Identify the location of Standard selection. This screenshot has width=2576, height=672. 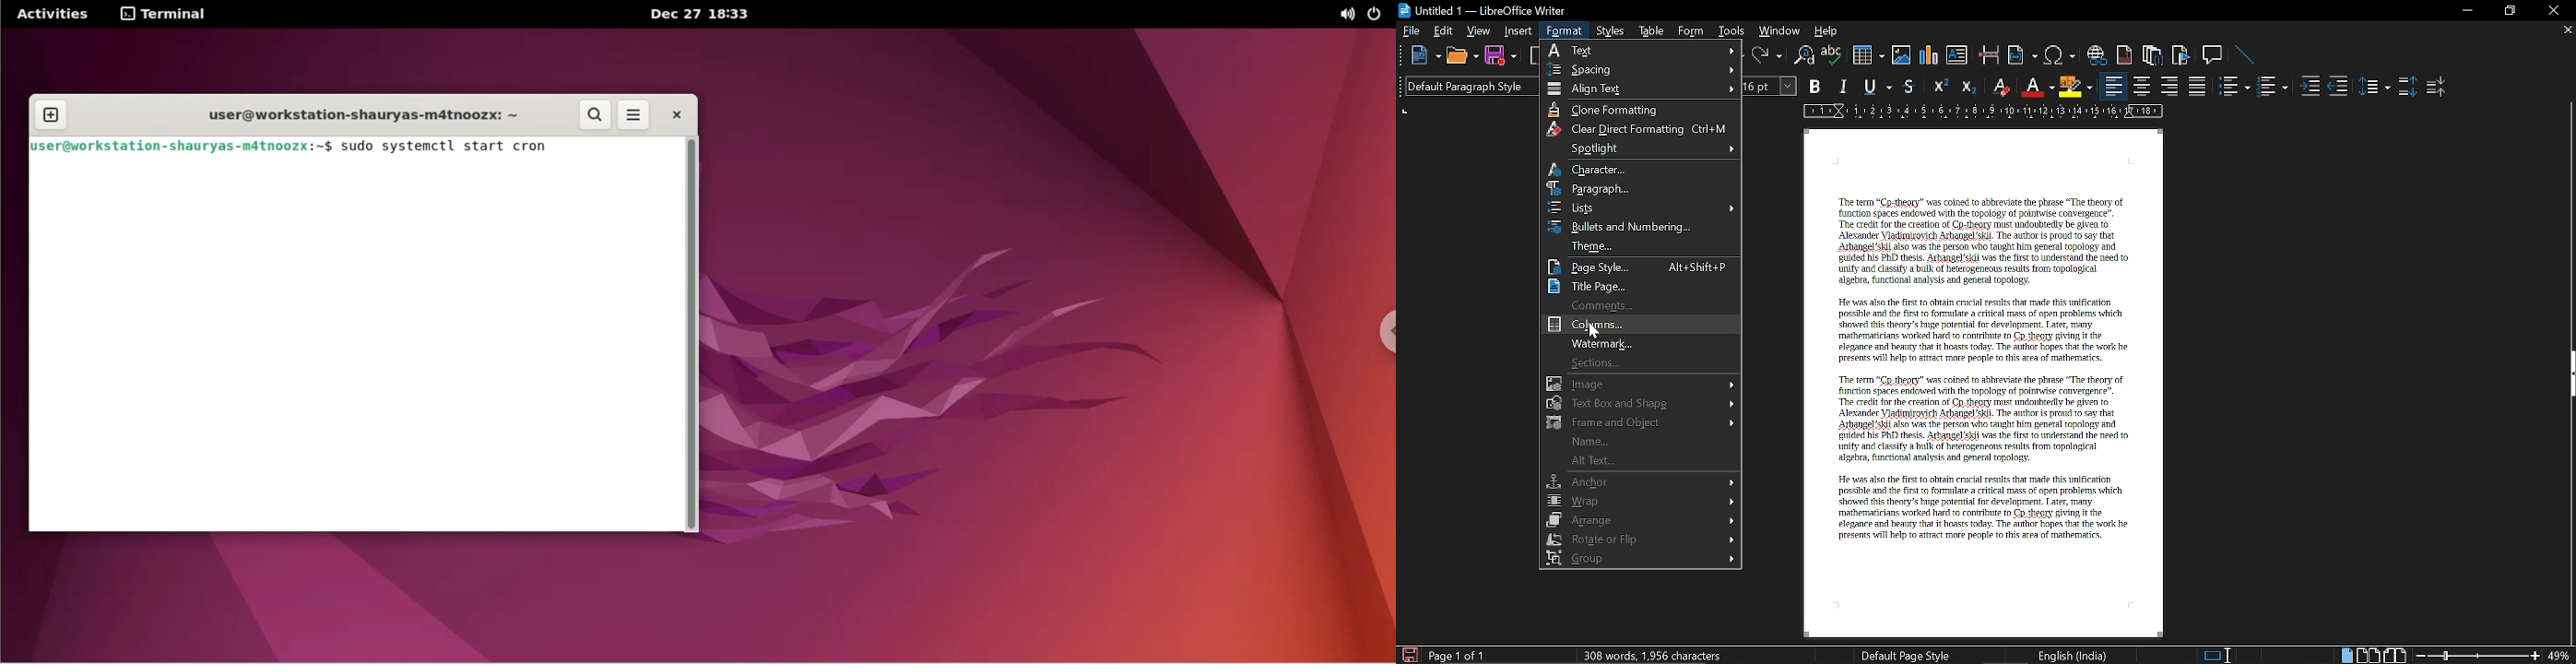
(2220, 656).